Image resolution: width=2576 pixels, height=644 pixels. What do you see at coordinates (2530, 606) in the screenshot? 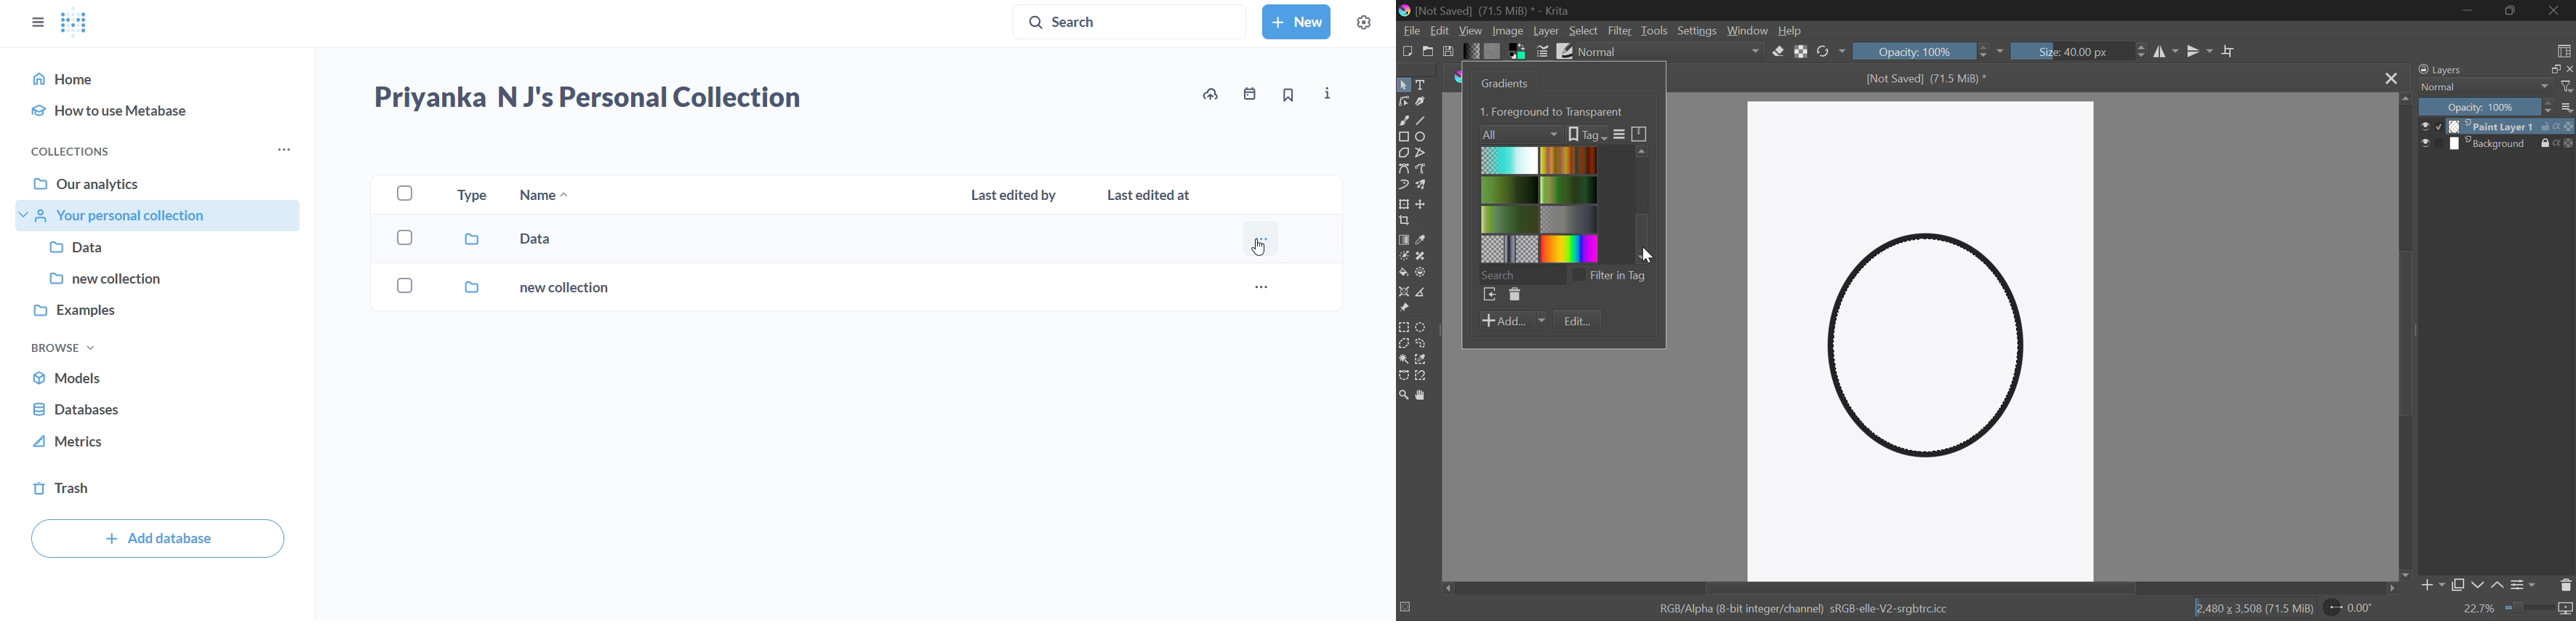
I see `zoom slider` at bounding box center [2530, 606].